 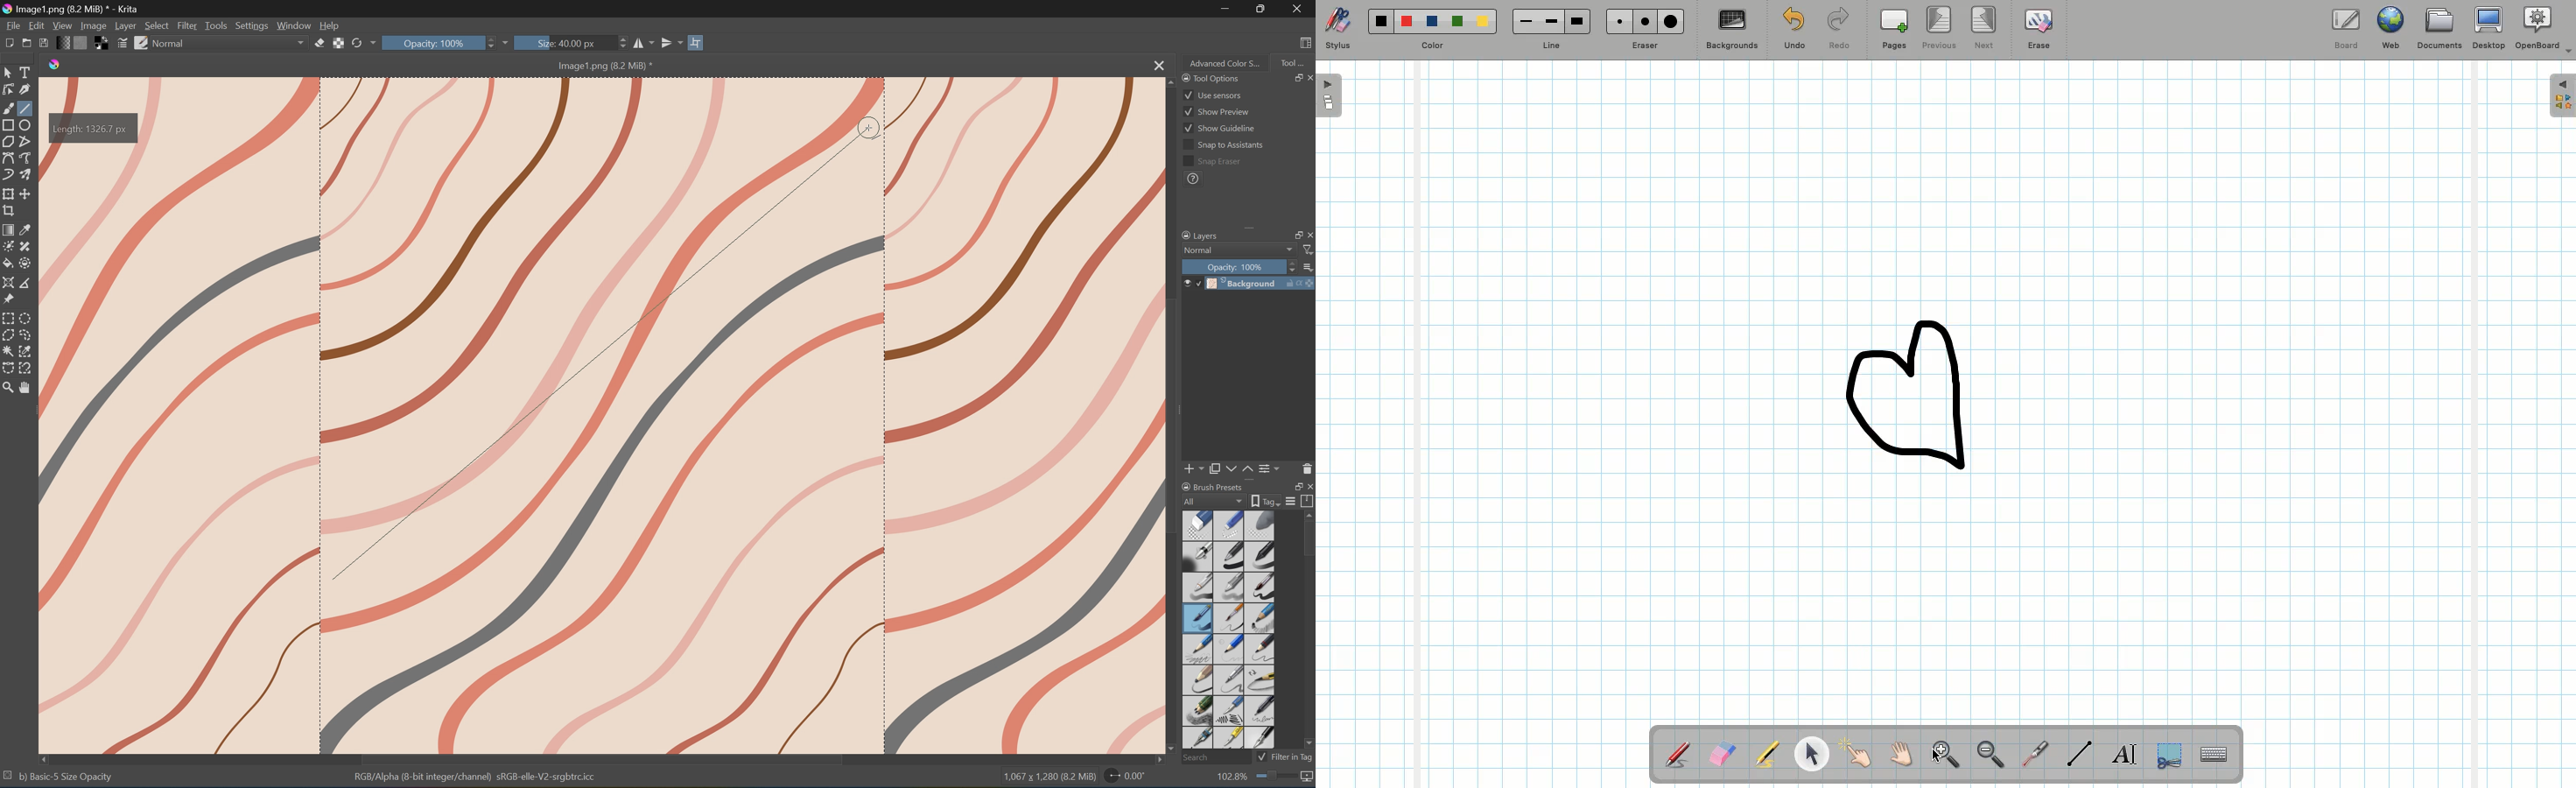 What do you see at coordinates (1155, 760) in the screenshot?
I see `Scroll Right` at bounding box center [1155, 760].